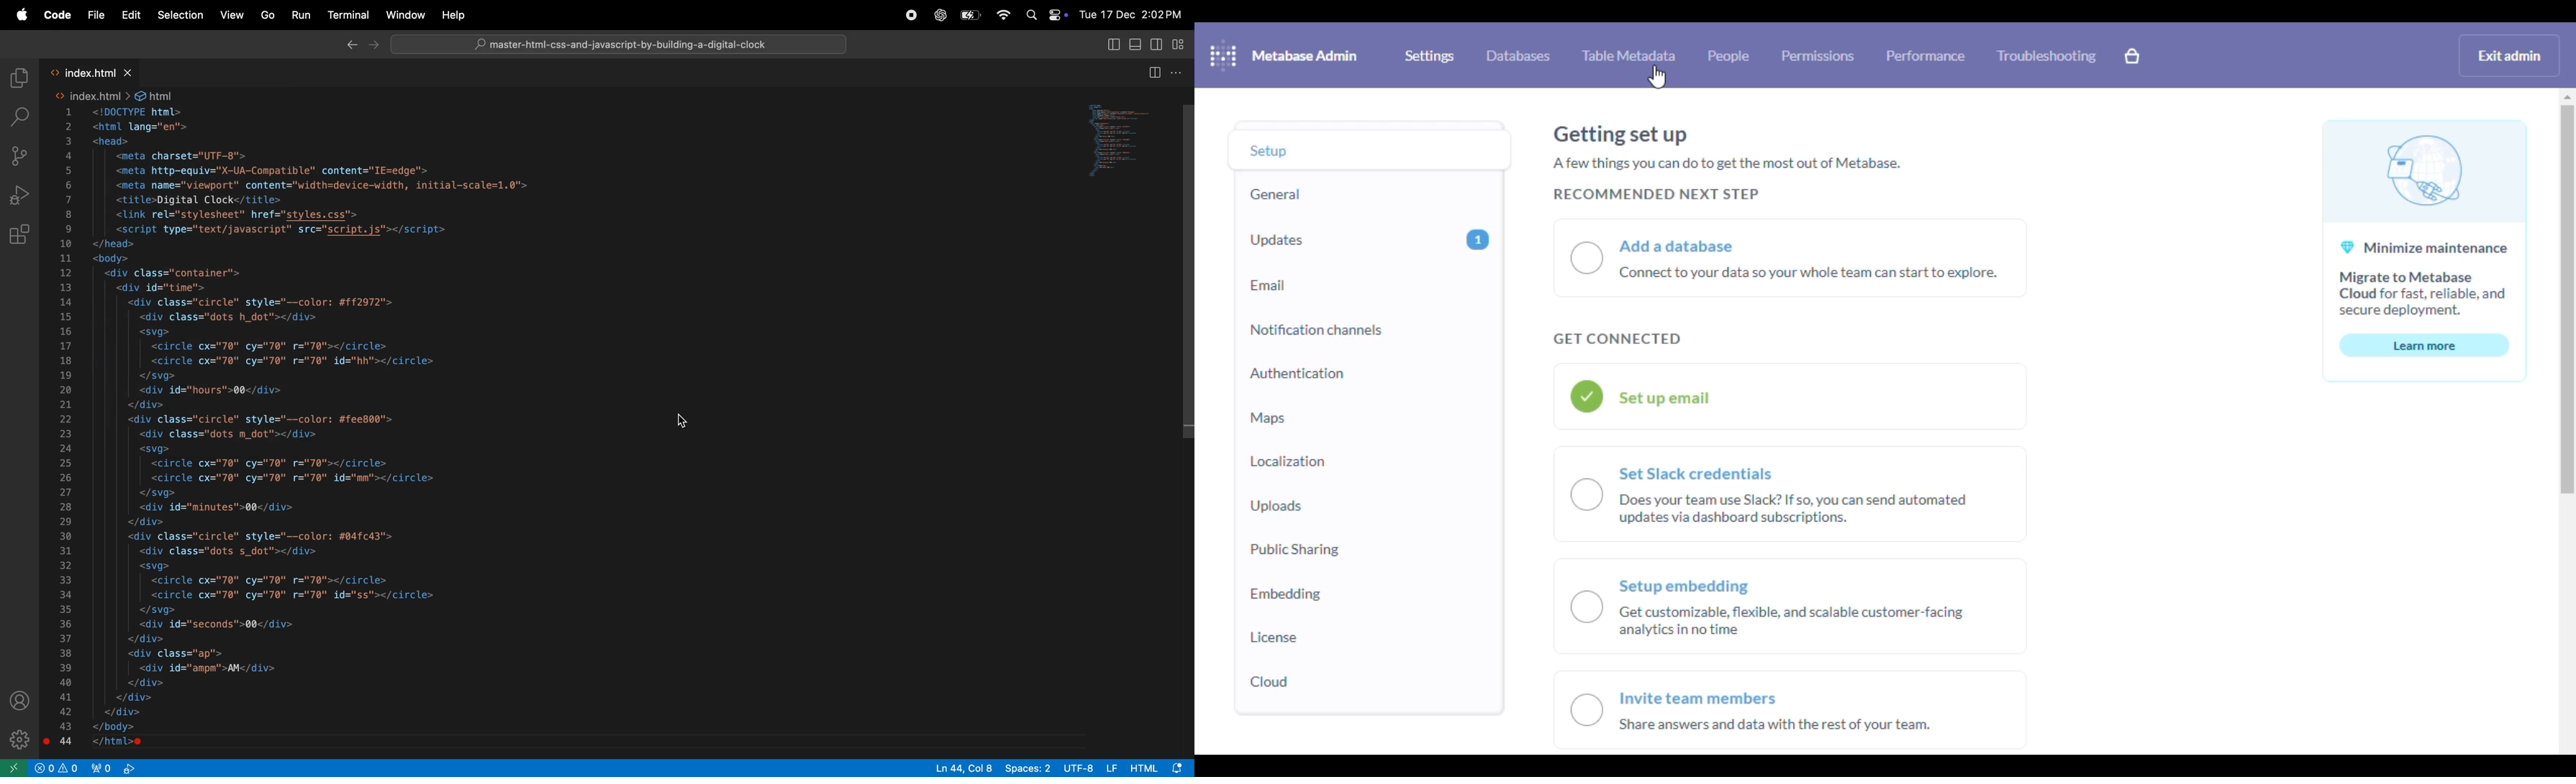 The height and width of the screenshot is (784, 2576). I want to click on Toggle view, so click(1134, 47).